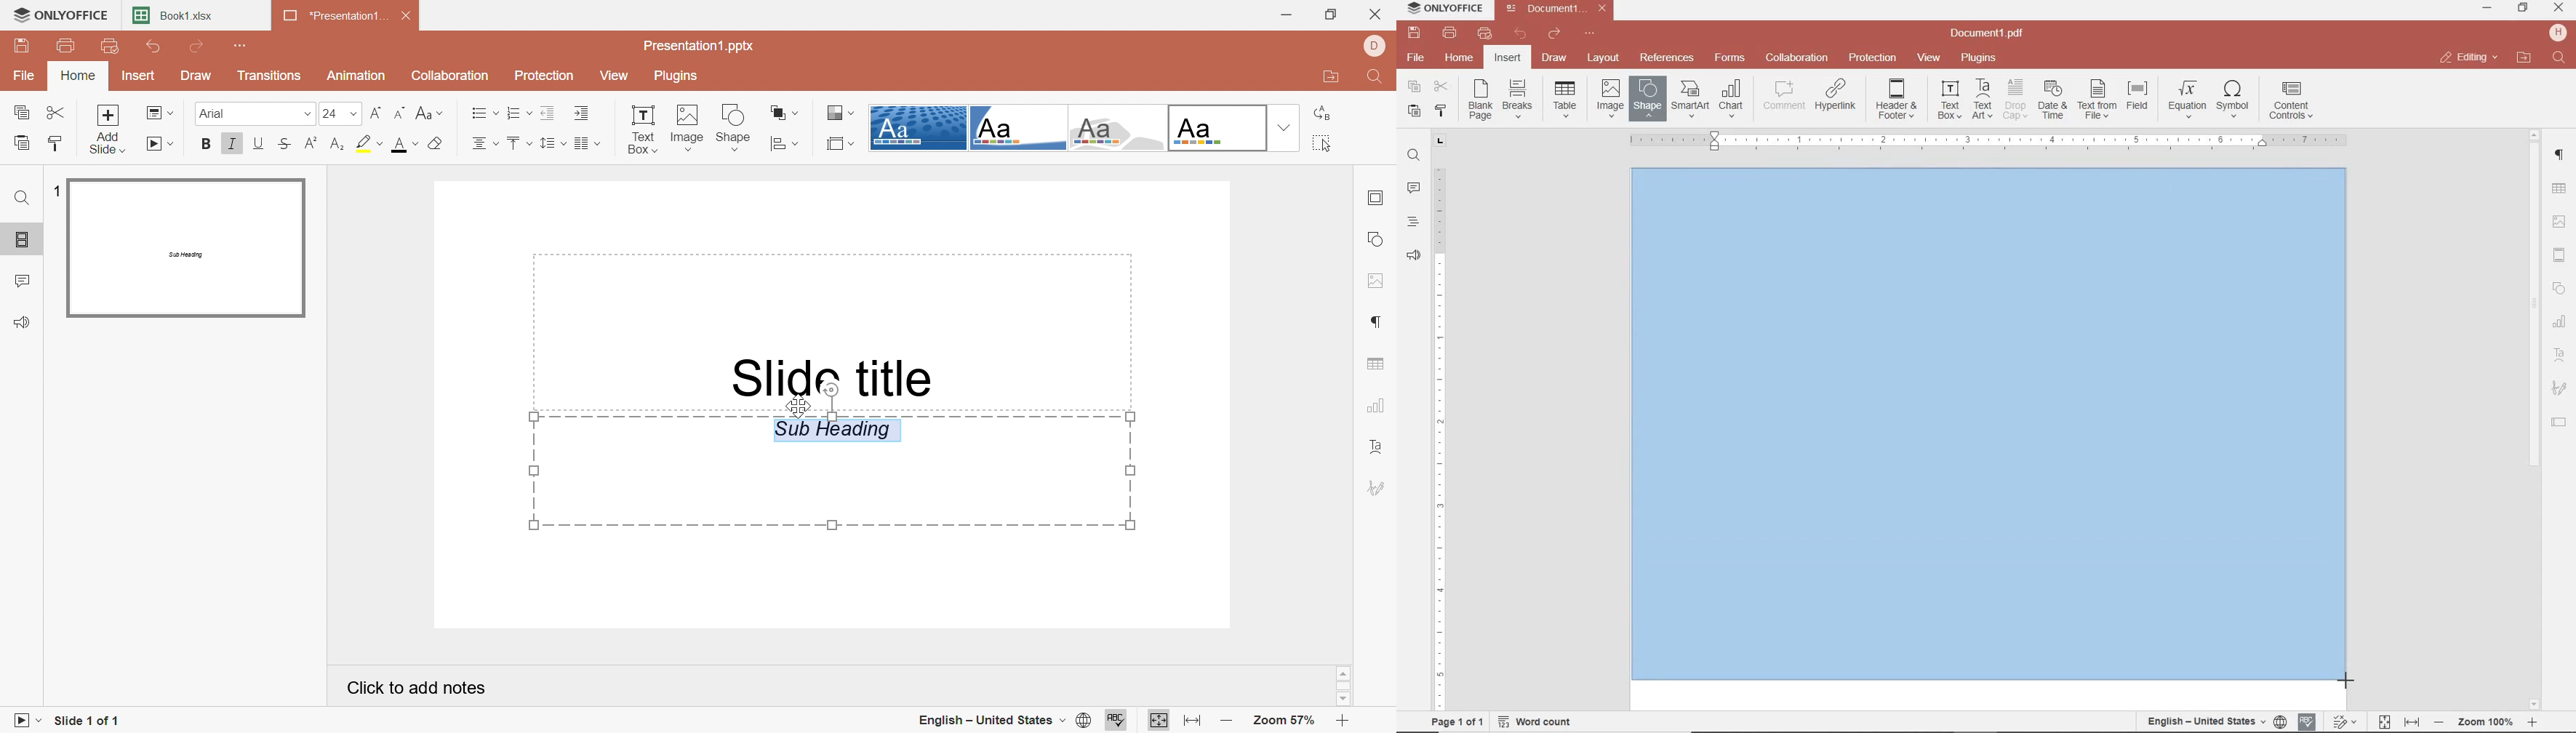 This screenshot has width=2576, height=756. What do you see at coordinates (1441, 9) in the screenshot?
I see `system name` at bounding box center [1441, 9].